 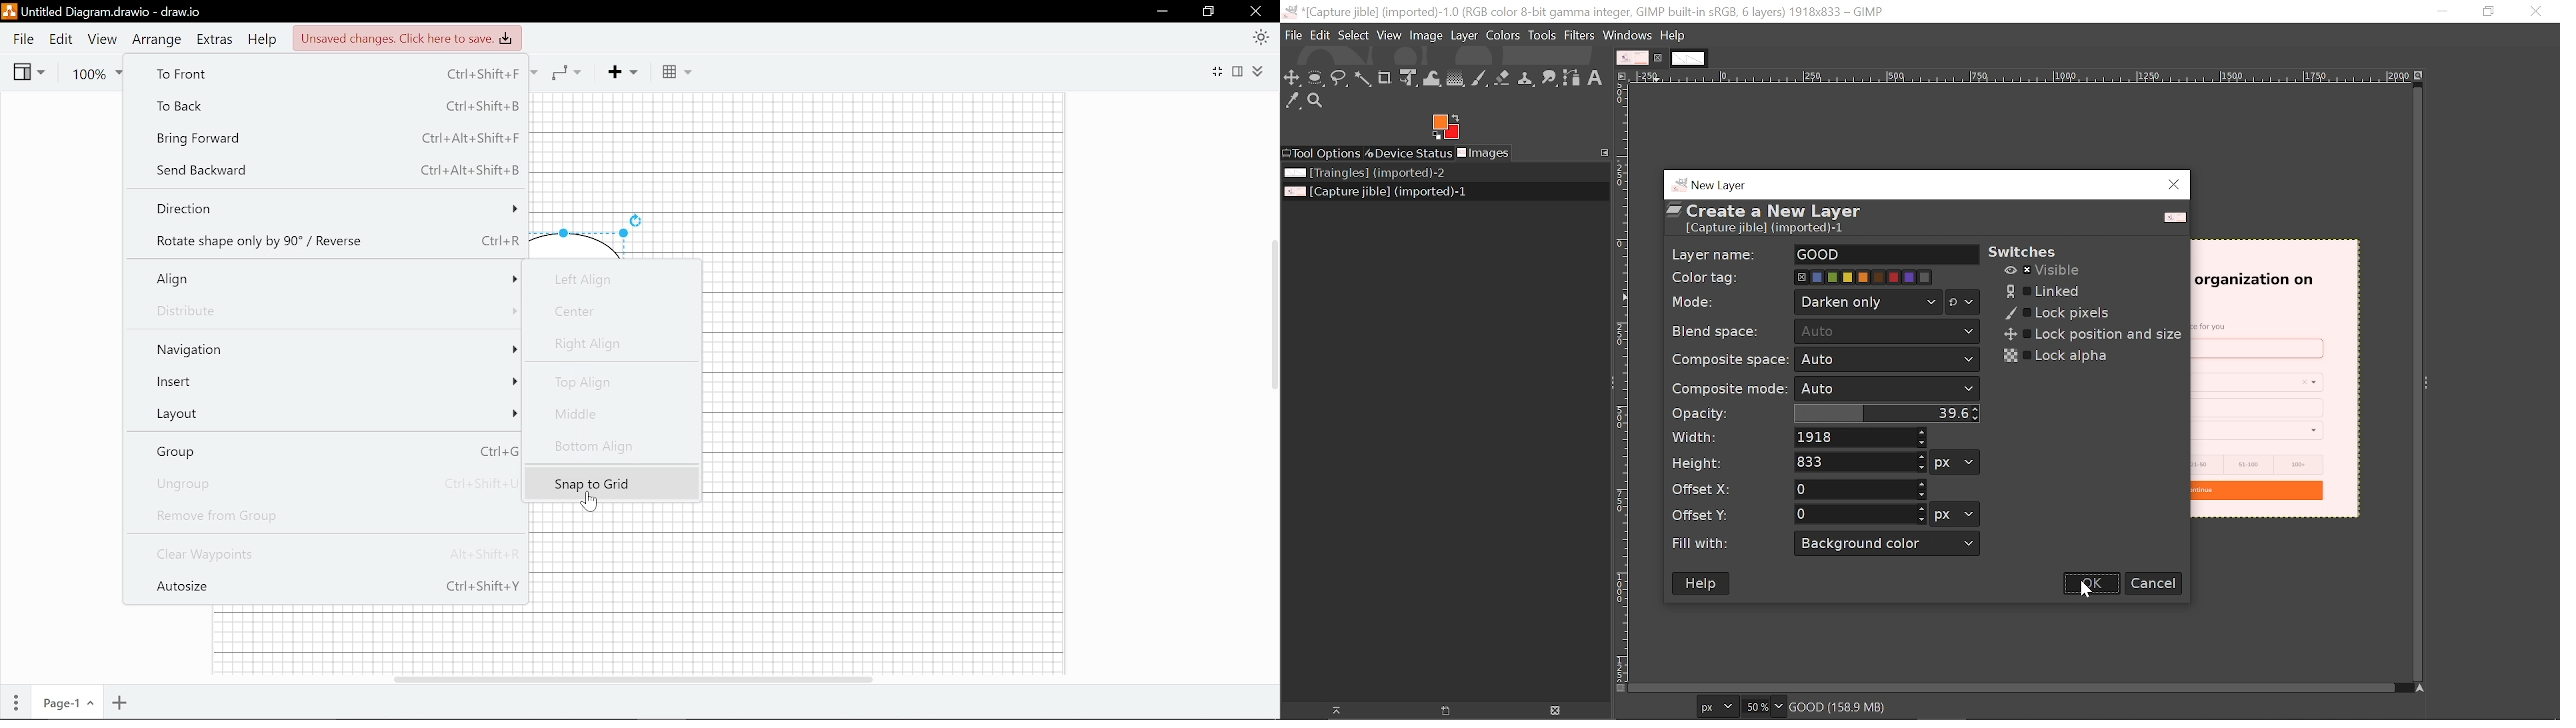 I want to click on Access this image menu, so click(x=1622, y=76).